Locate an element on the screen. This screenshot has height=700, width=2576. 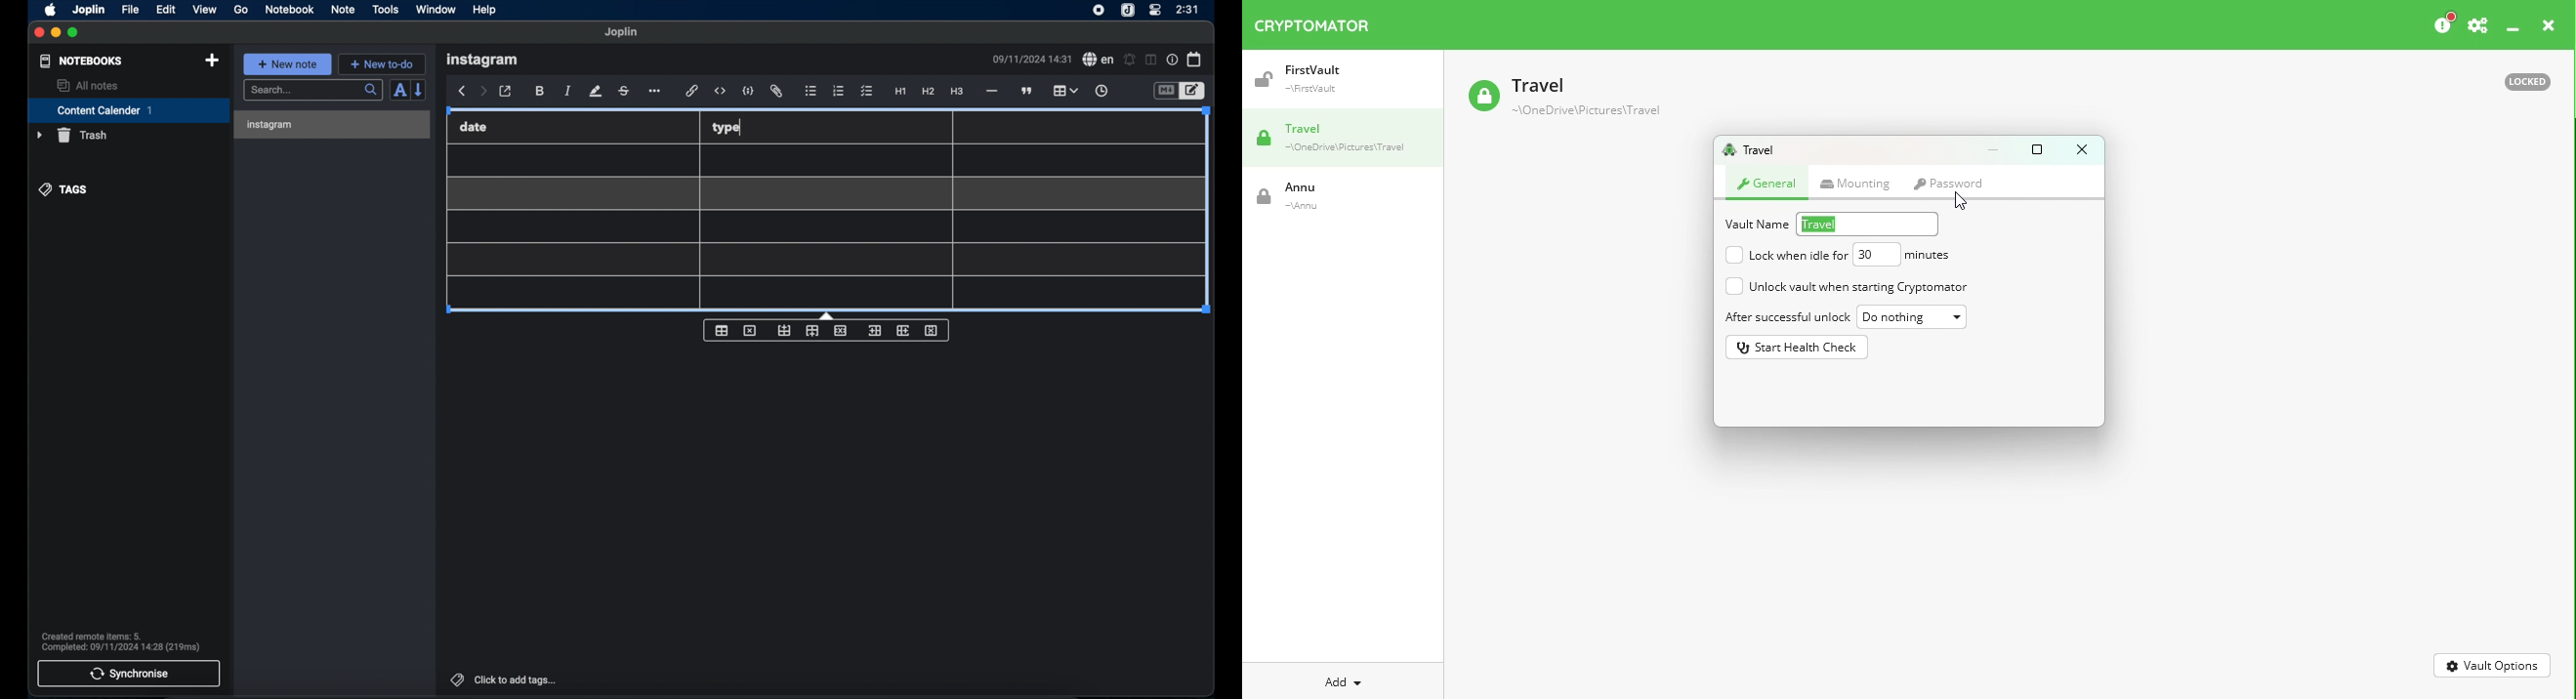
insert time is located at coordinates (1103, 91).